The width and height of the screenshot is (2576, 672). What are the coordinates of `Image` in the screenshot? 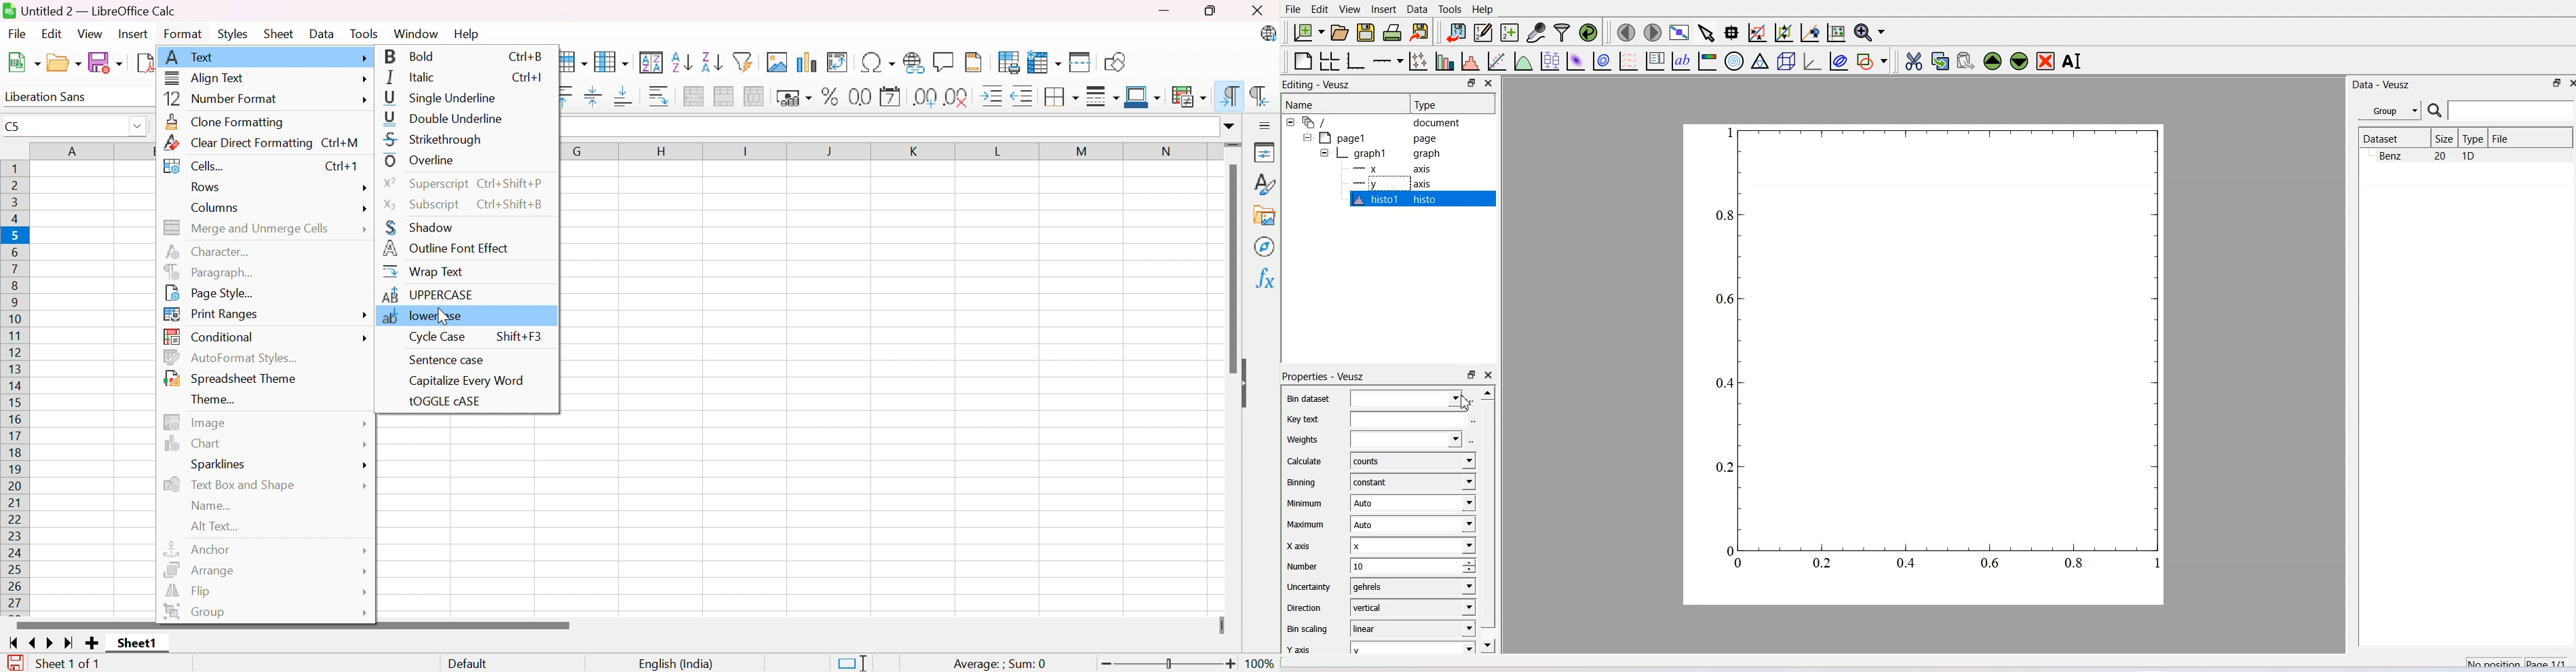 It's located at (192, 422).